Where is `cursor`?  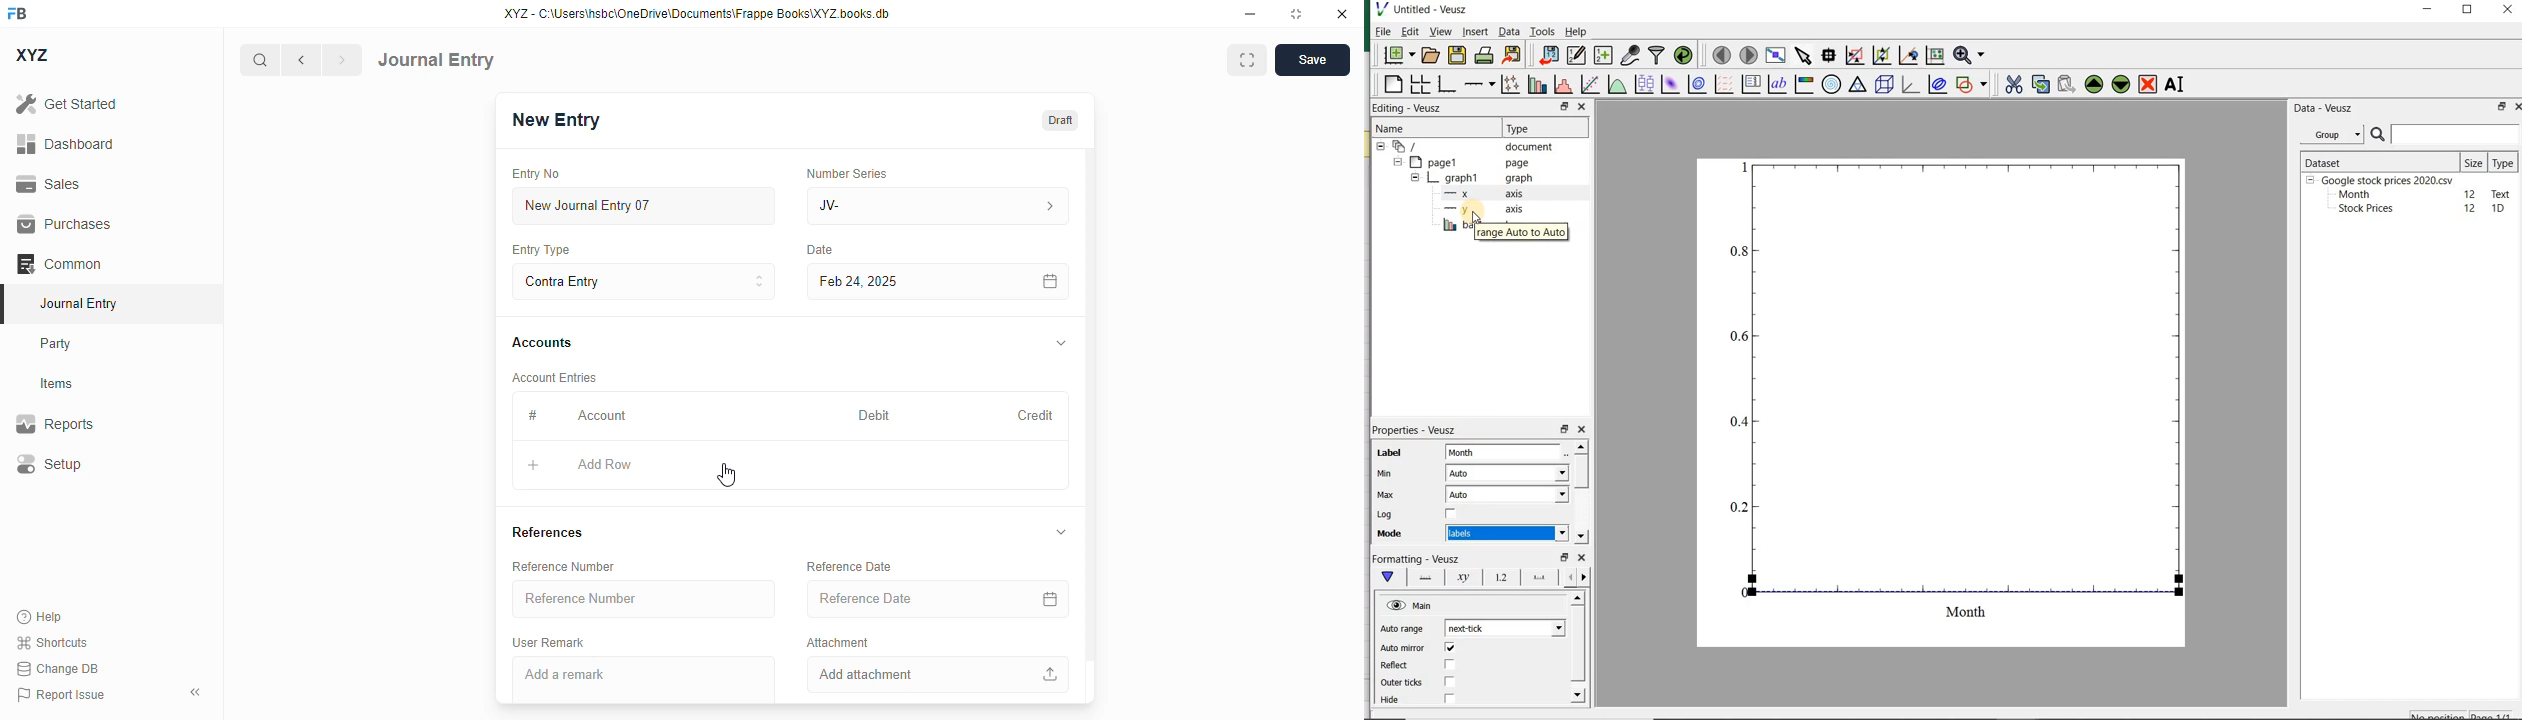
cursor is located at coordinates (727, 475).